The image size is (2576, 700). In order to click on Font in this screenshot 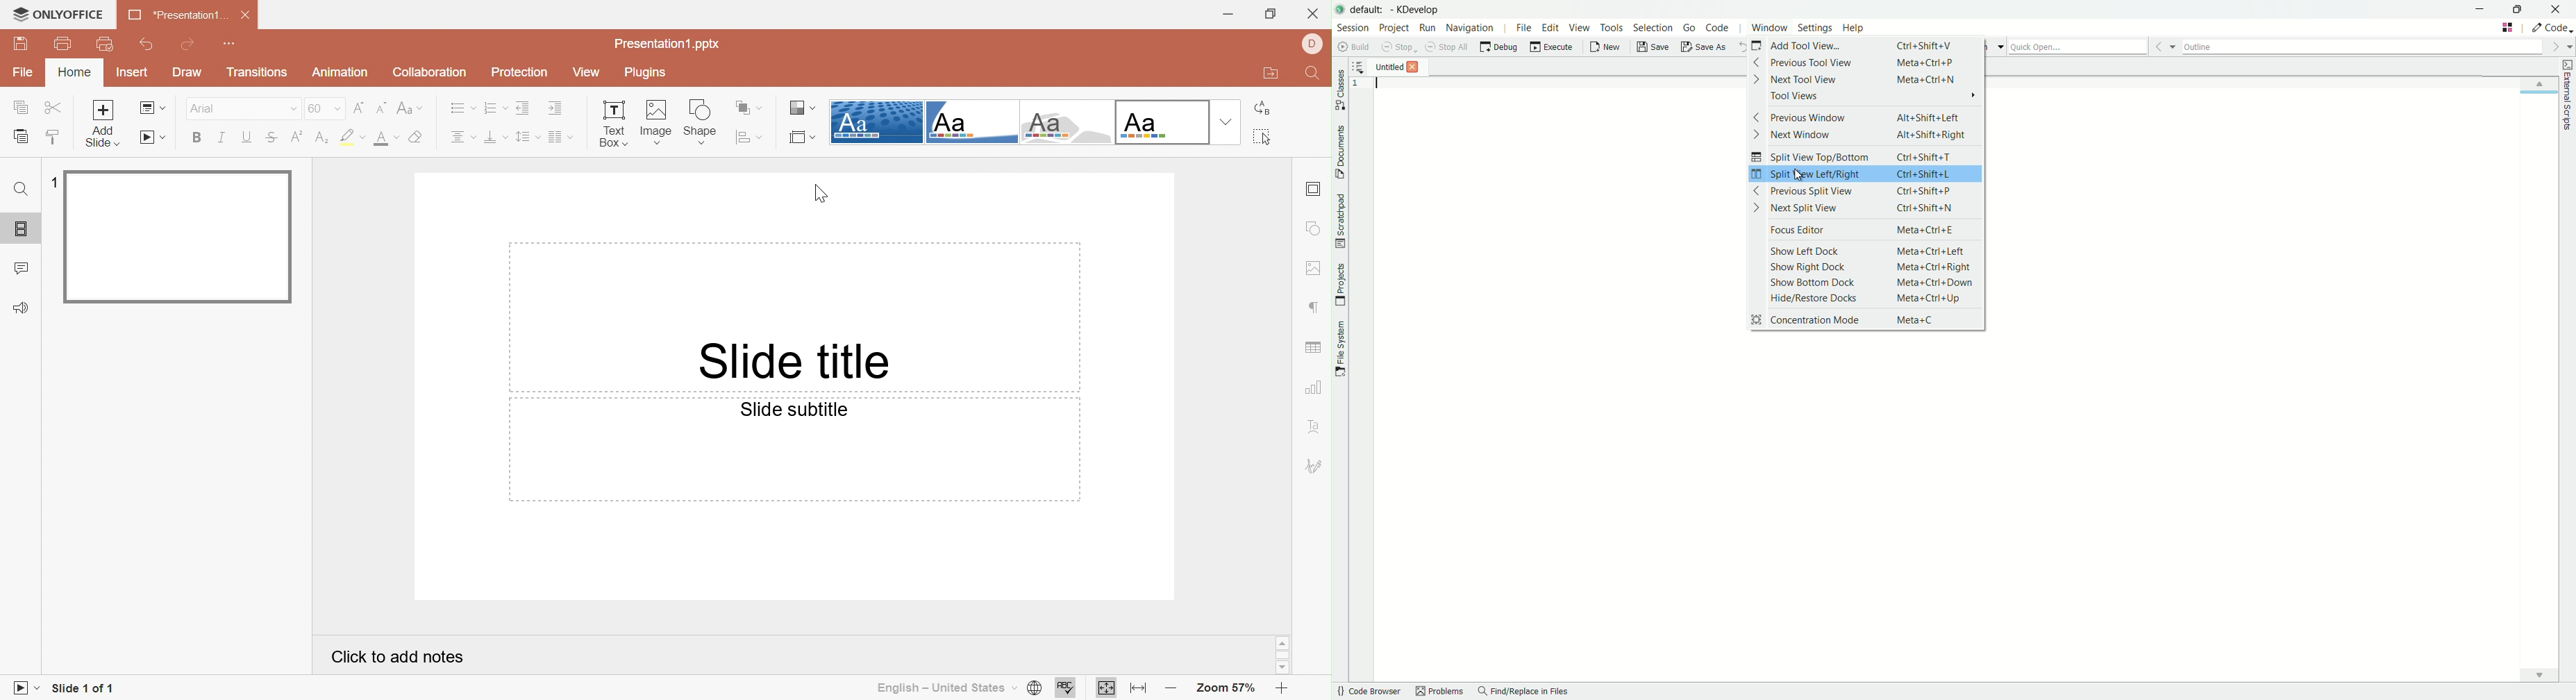, I will do `click(240, 106)`.